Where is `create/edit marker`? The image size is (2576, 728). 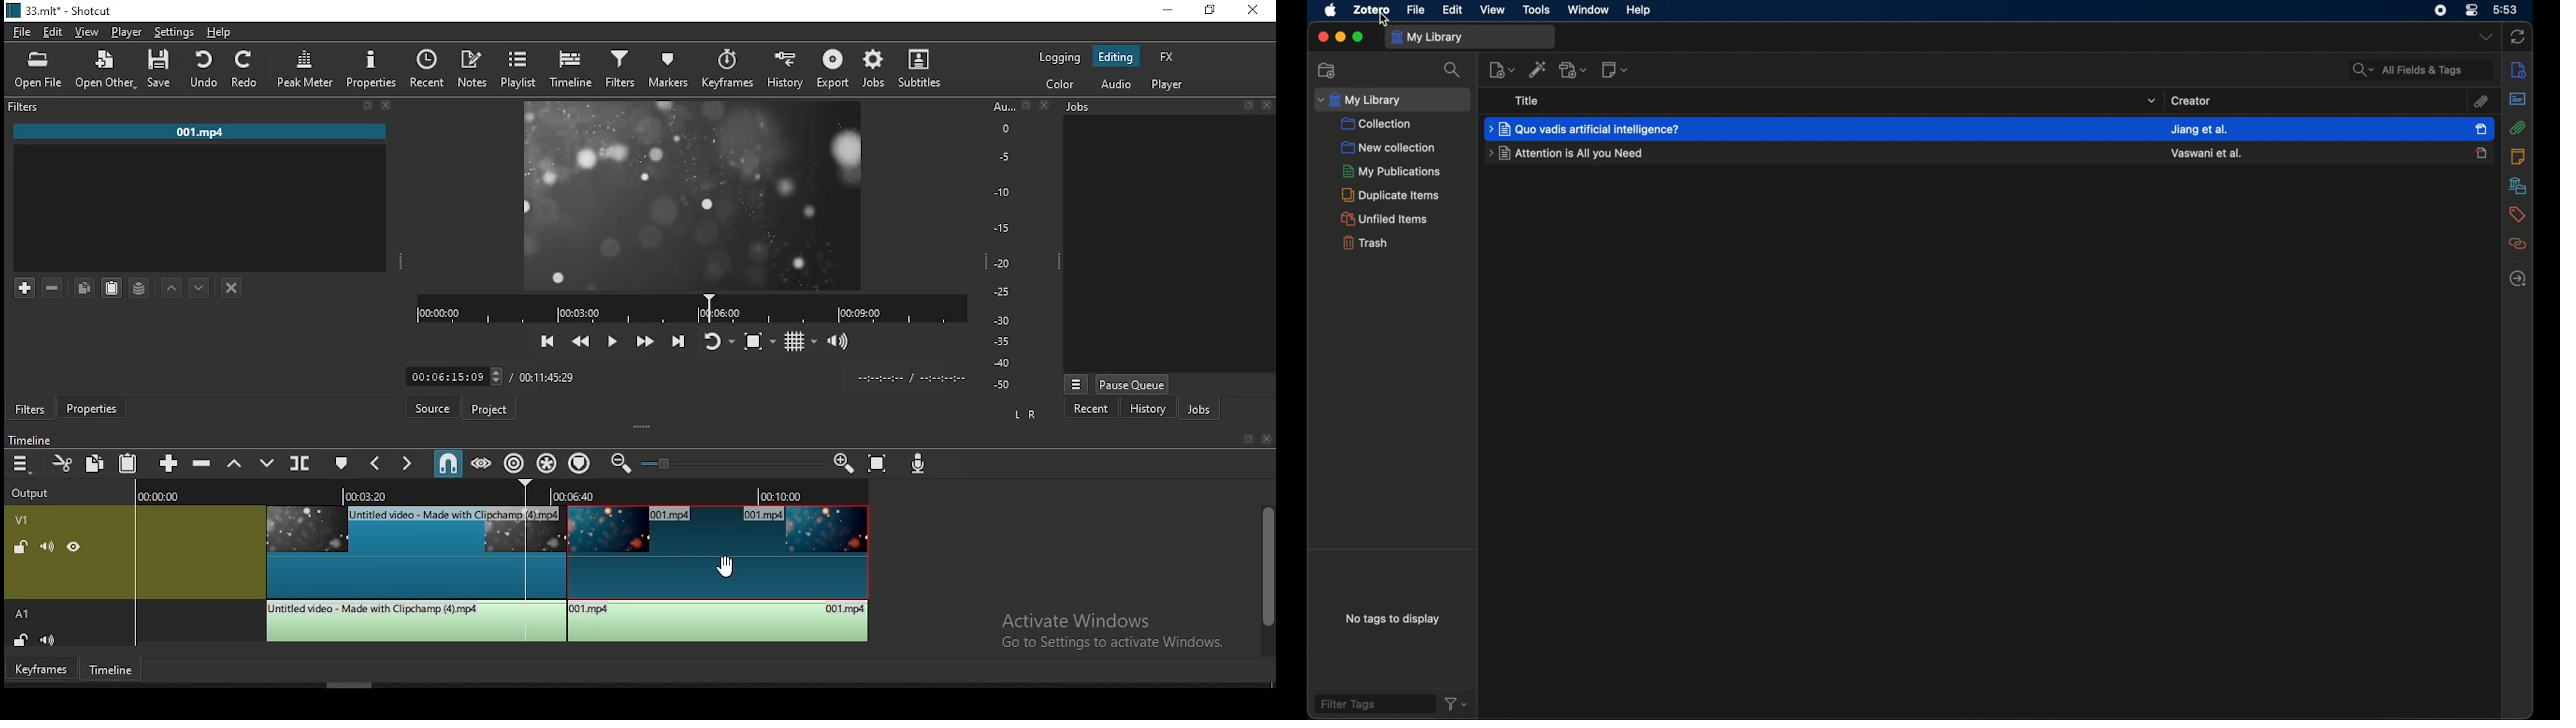
create/edit marker is located at coordinates (343, 464).